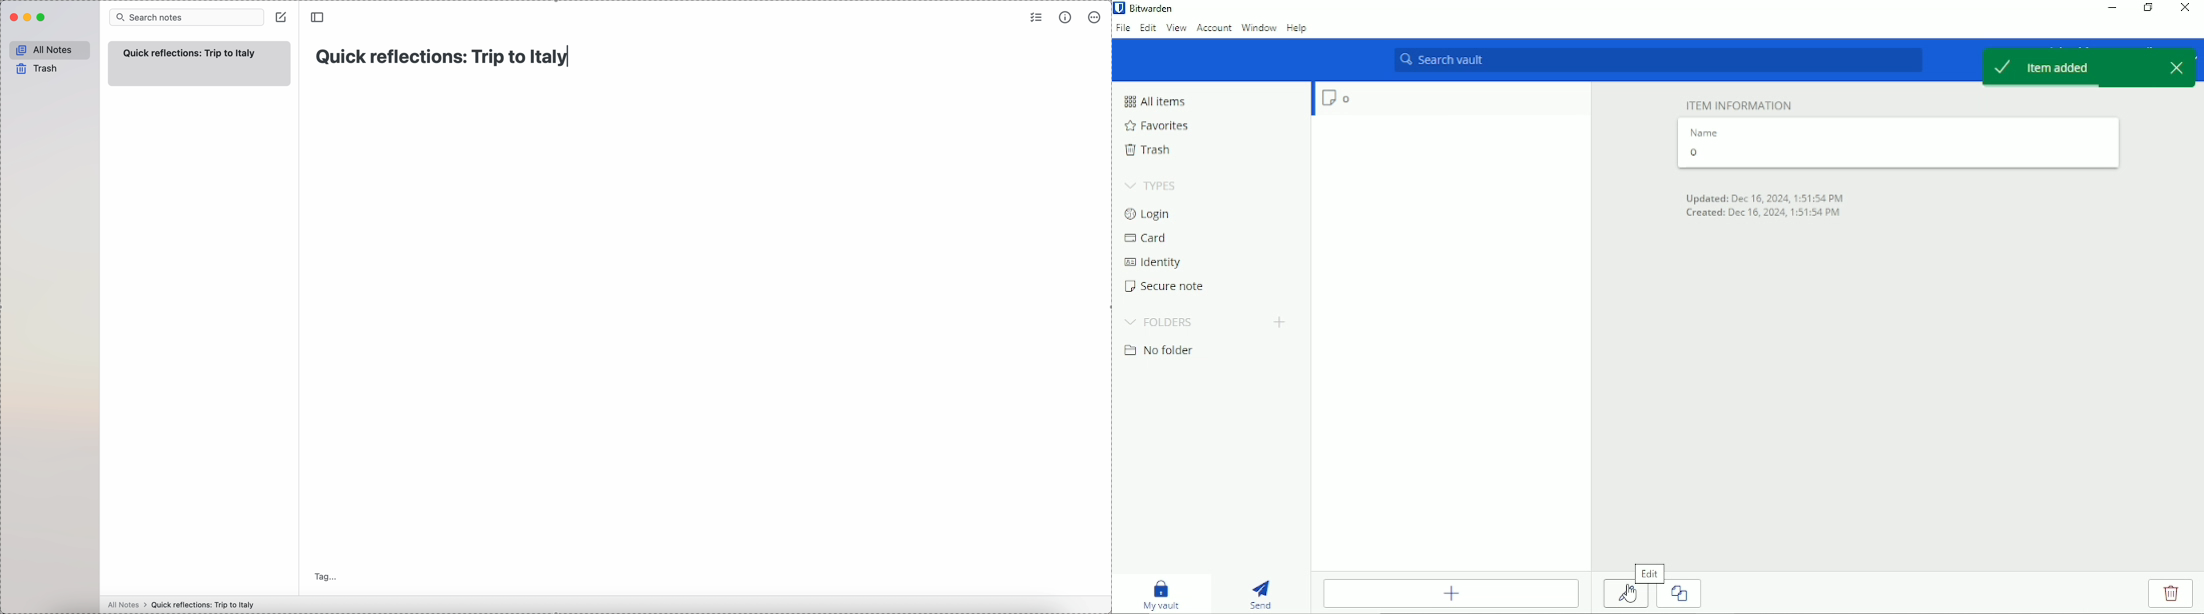 This screenshot has height=616, width=2212. I want to click on Types, so click(1152, 185).